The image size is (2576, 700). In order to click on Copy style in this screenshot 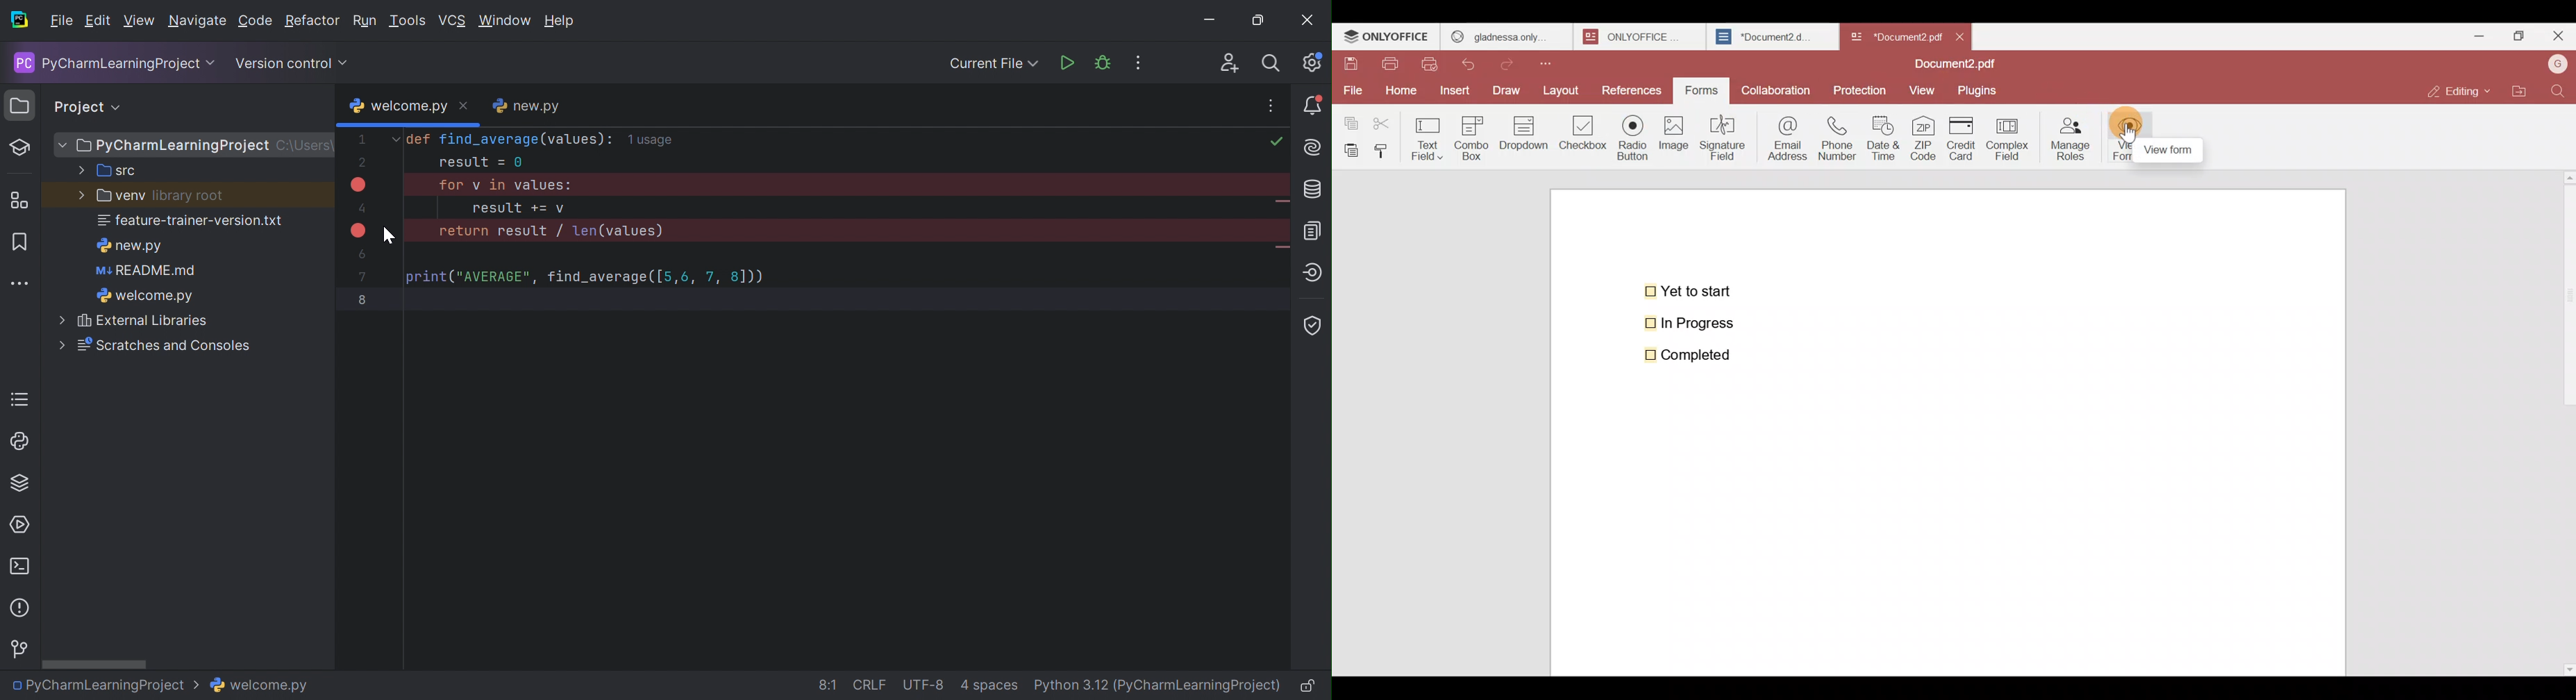, I will do `click(1386, 148)`.